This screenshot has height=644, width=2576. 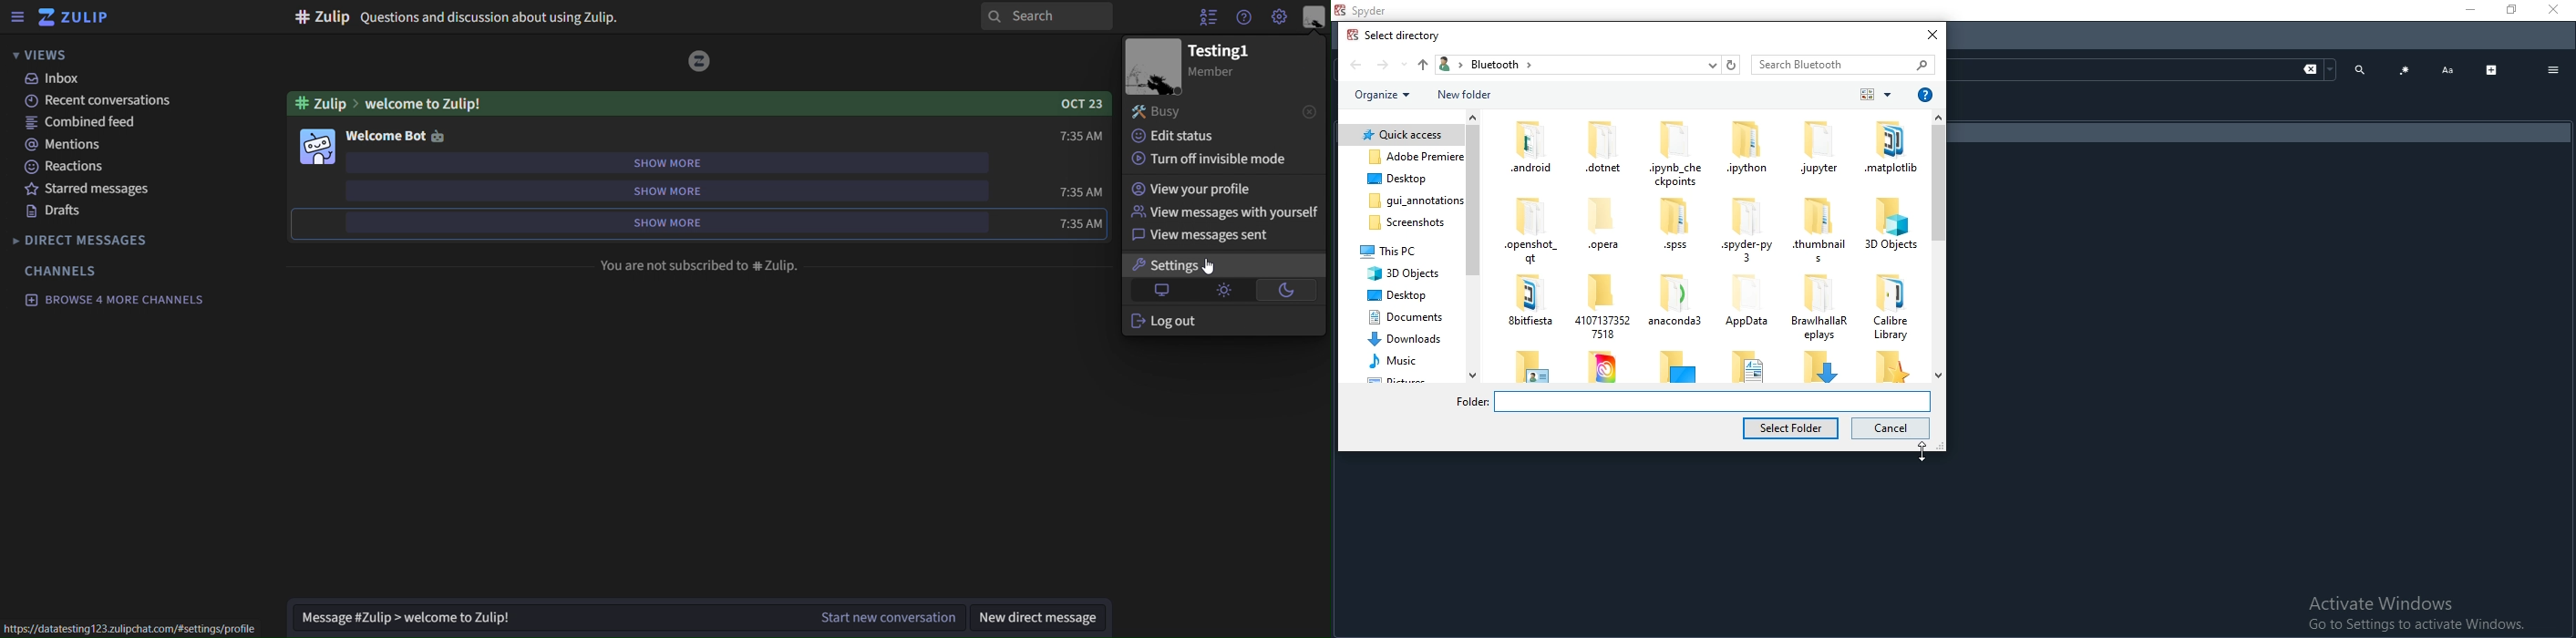 What do you see at coordinates (1913, 455) in the screenshot?
I see `Cursor` at bounding box center [1913, 455].